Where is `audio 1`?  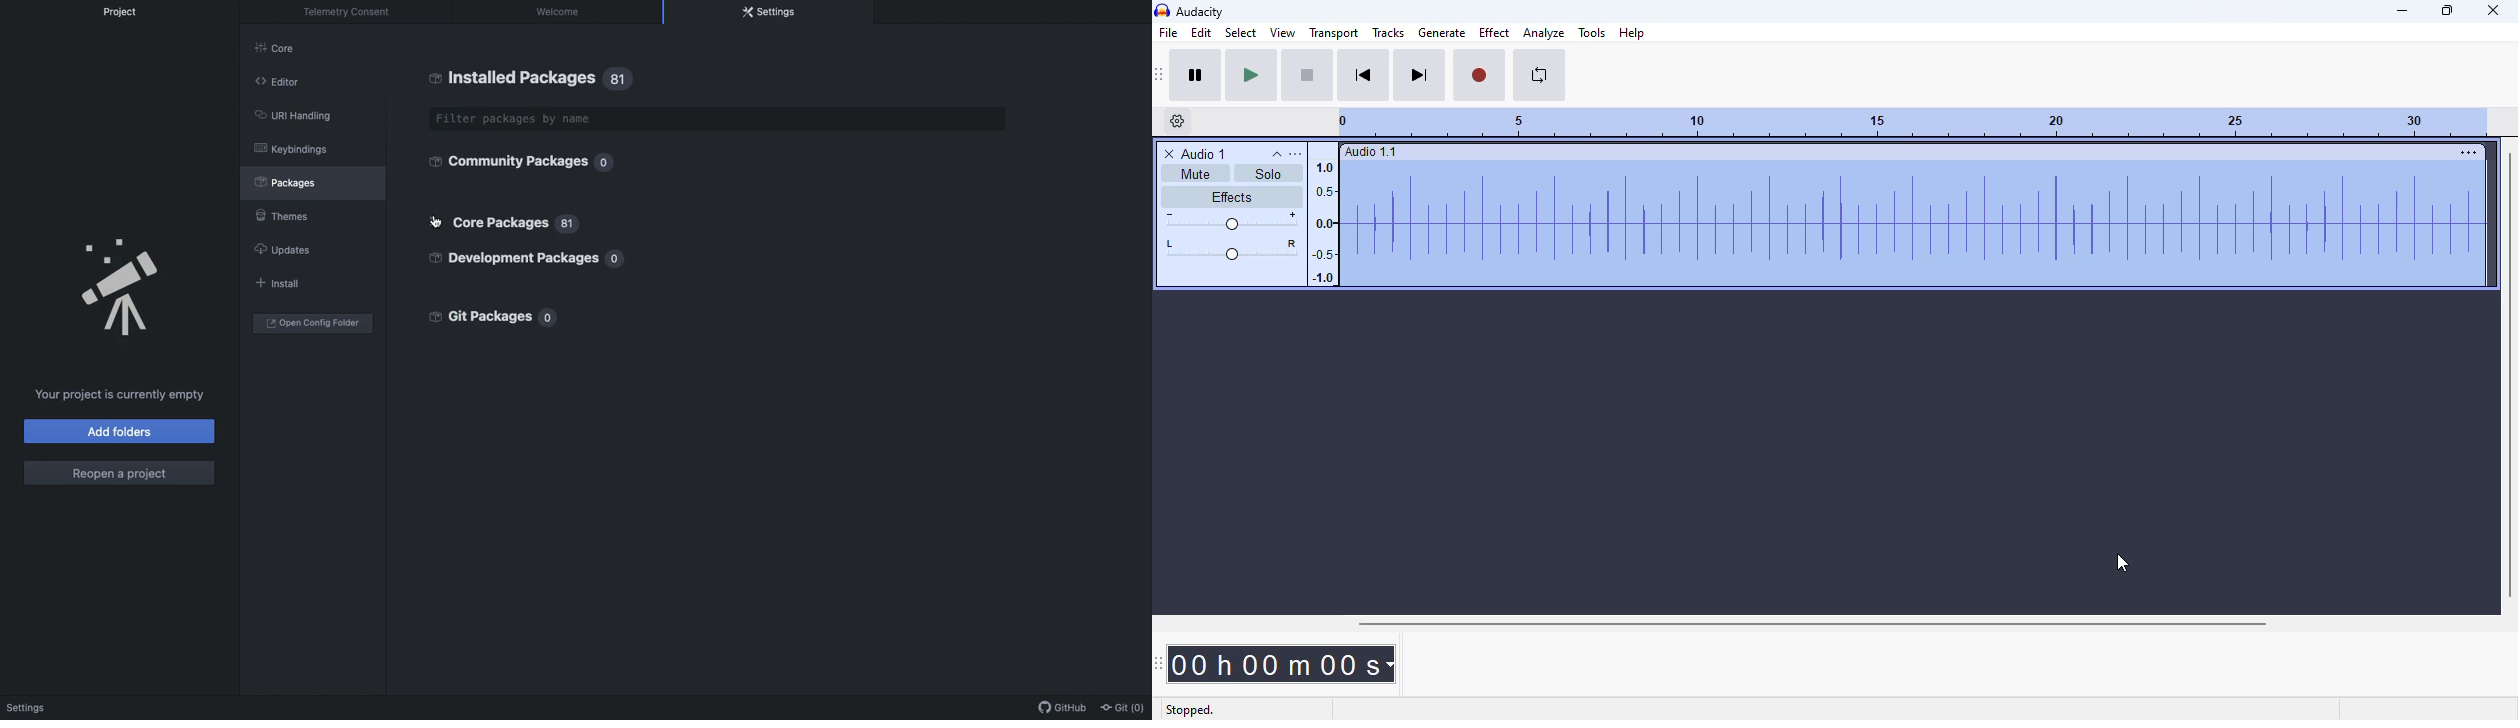
audio 1 is located at coordinates (1205, 154).